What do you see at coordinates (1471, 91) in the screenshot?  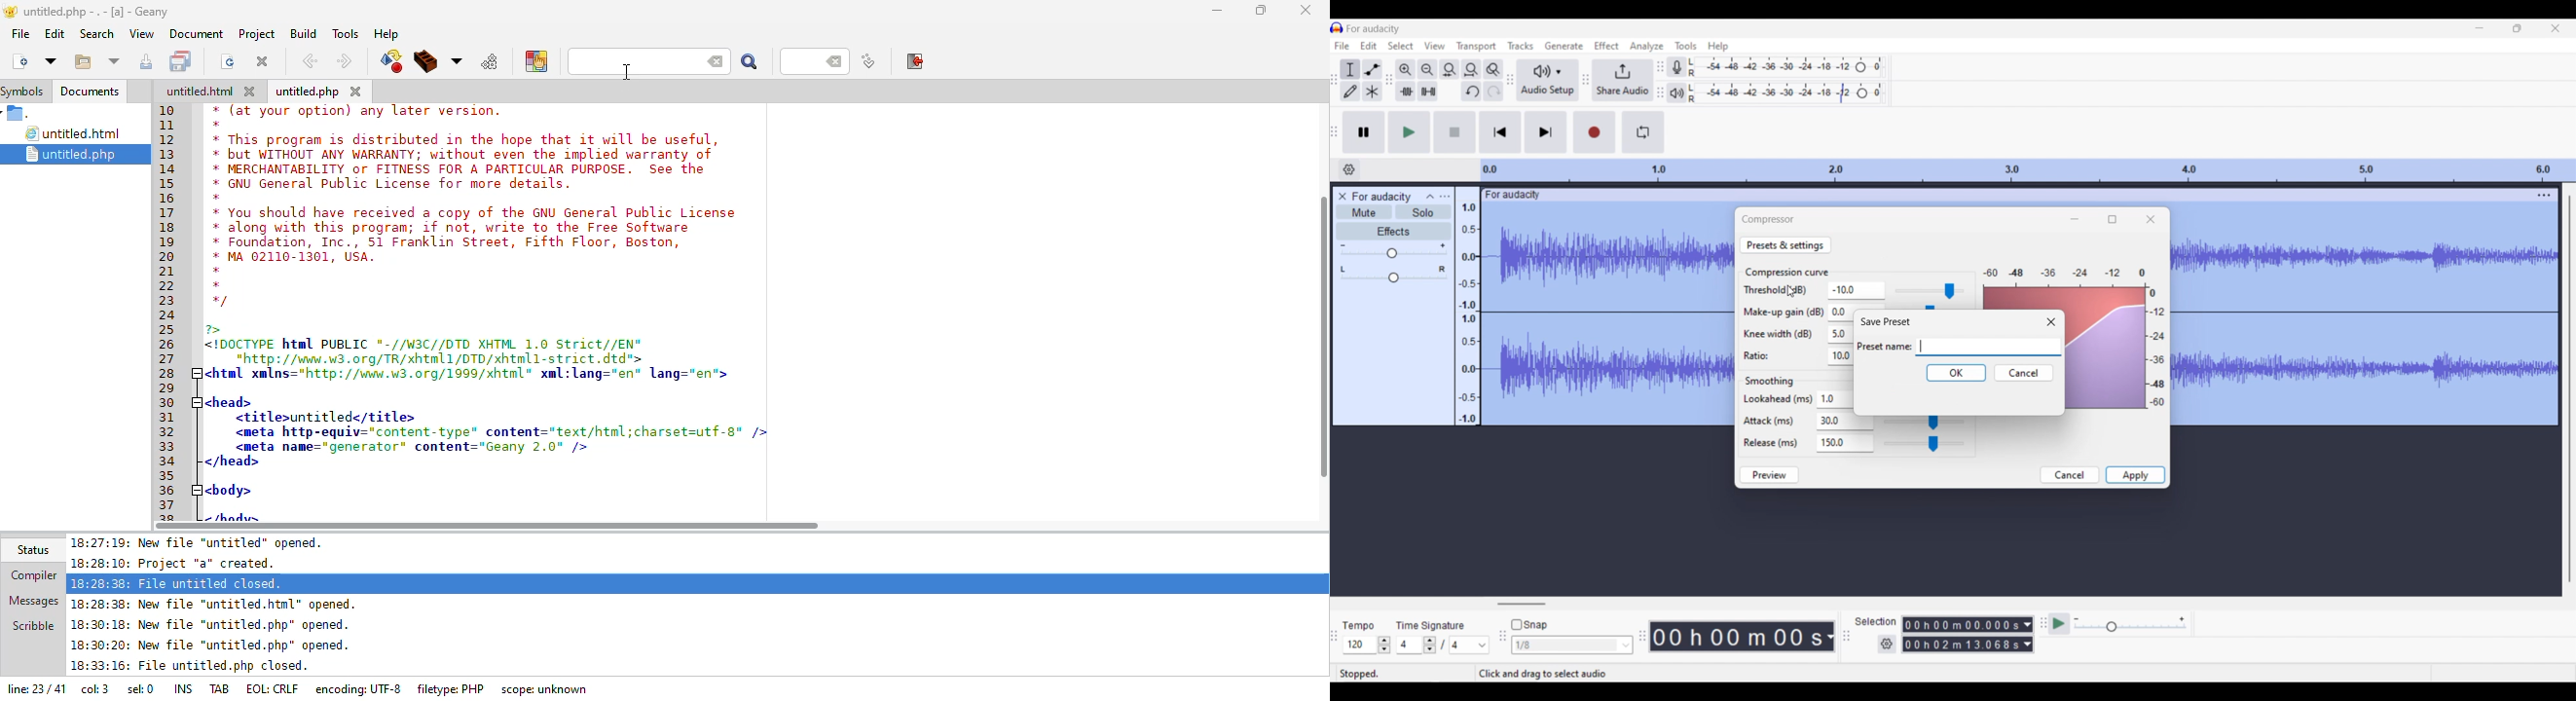 I see `Undo` at bounding box center [1471, 91].